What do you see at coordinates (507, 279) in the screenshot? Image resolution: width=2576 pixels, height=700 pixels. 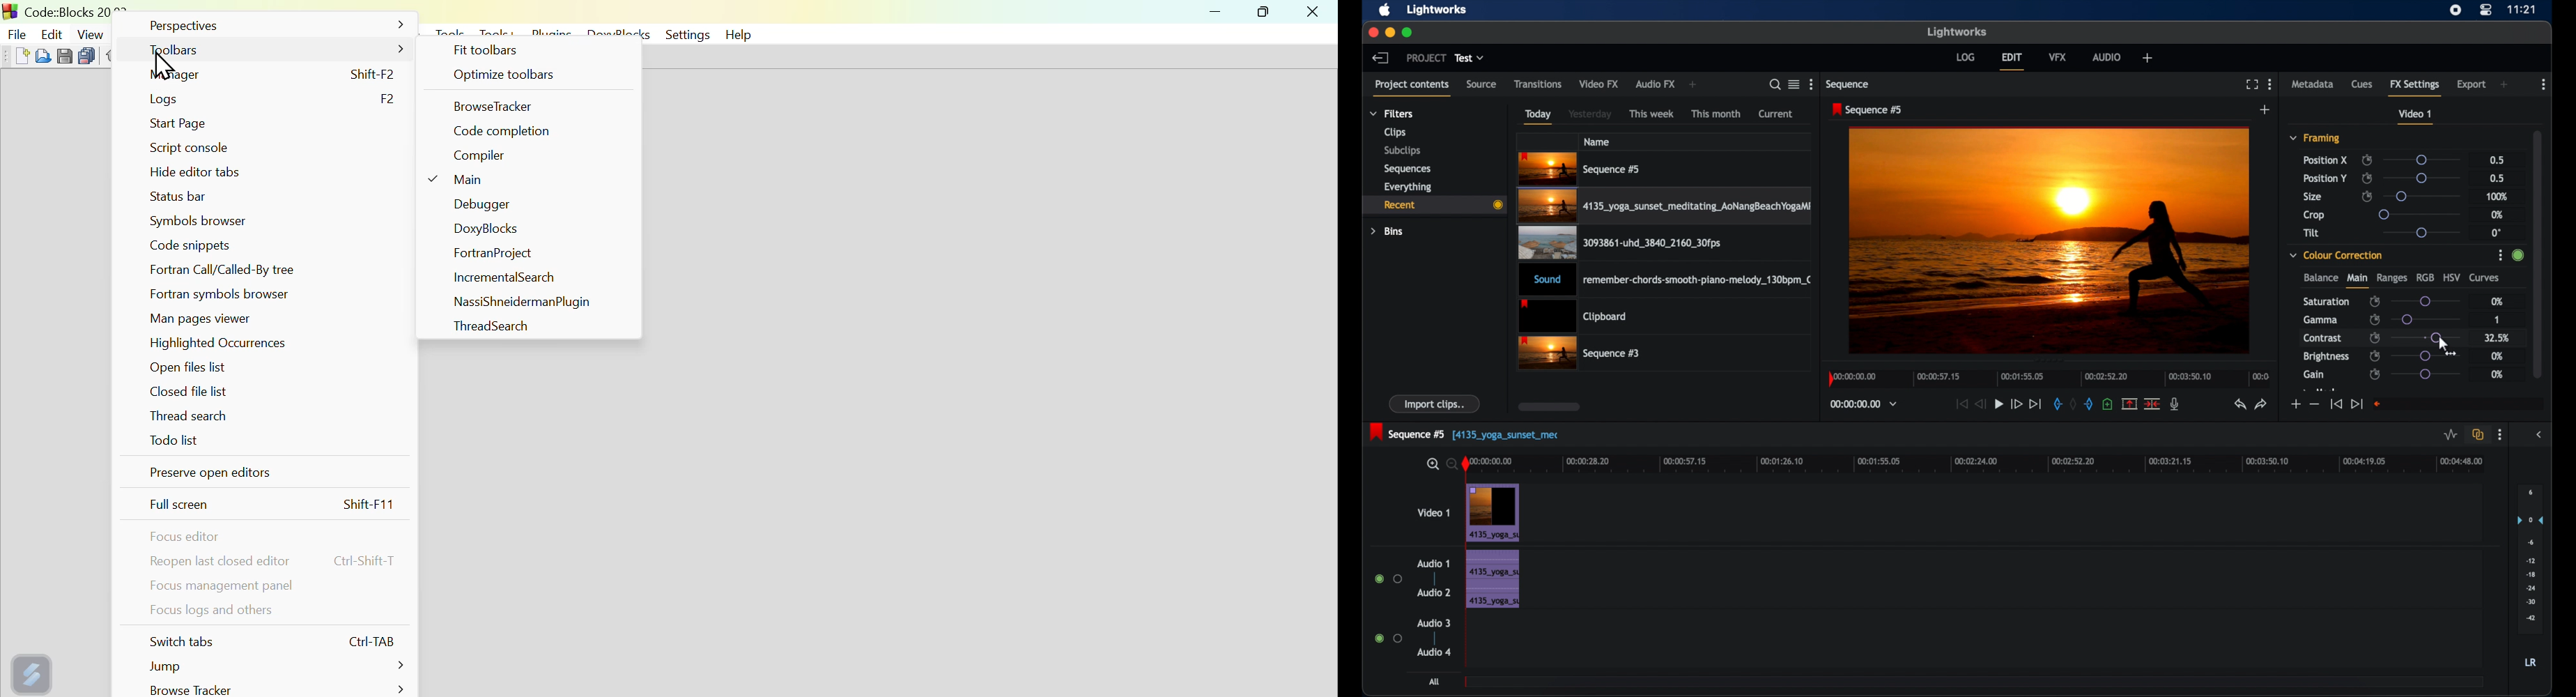 I see `Incremental search` at bounding box center [507, 279].